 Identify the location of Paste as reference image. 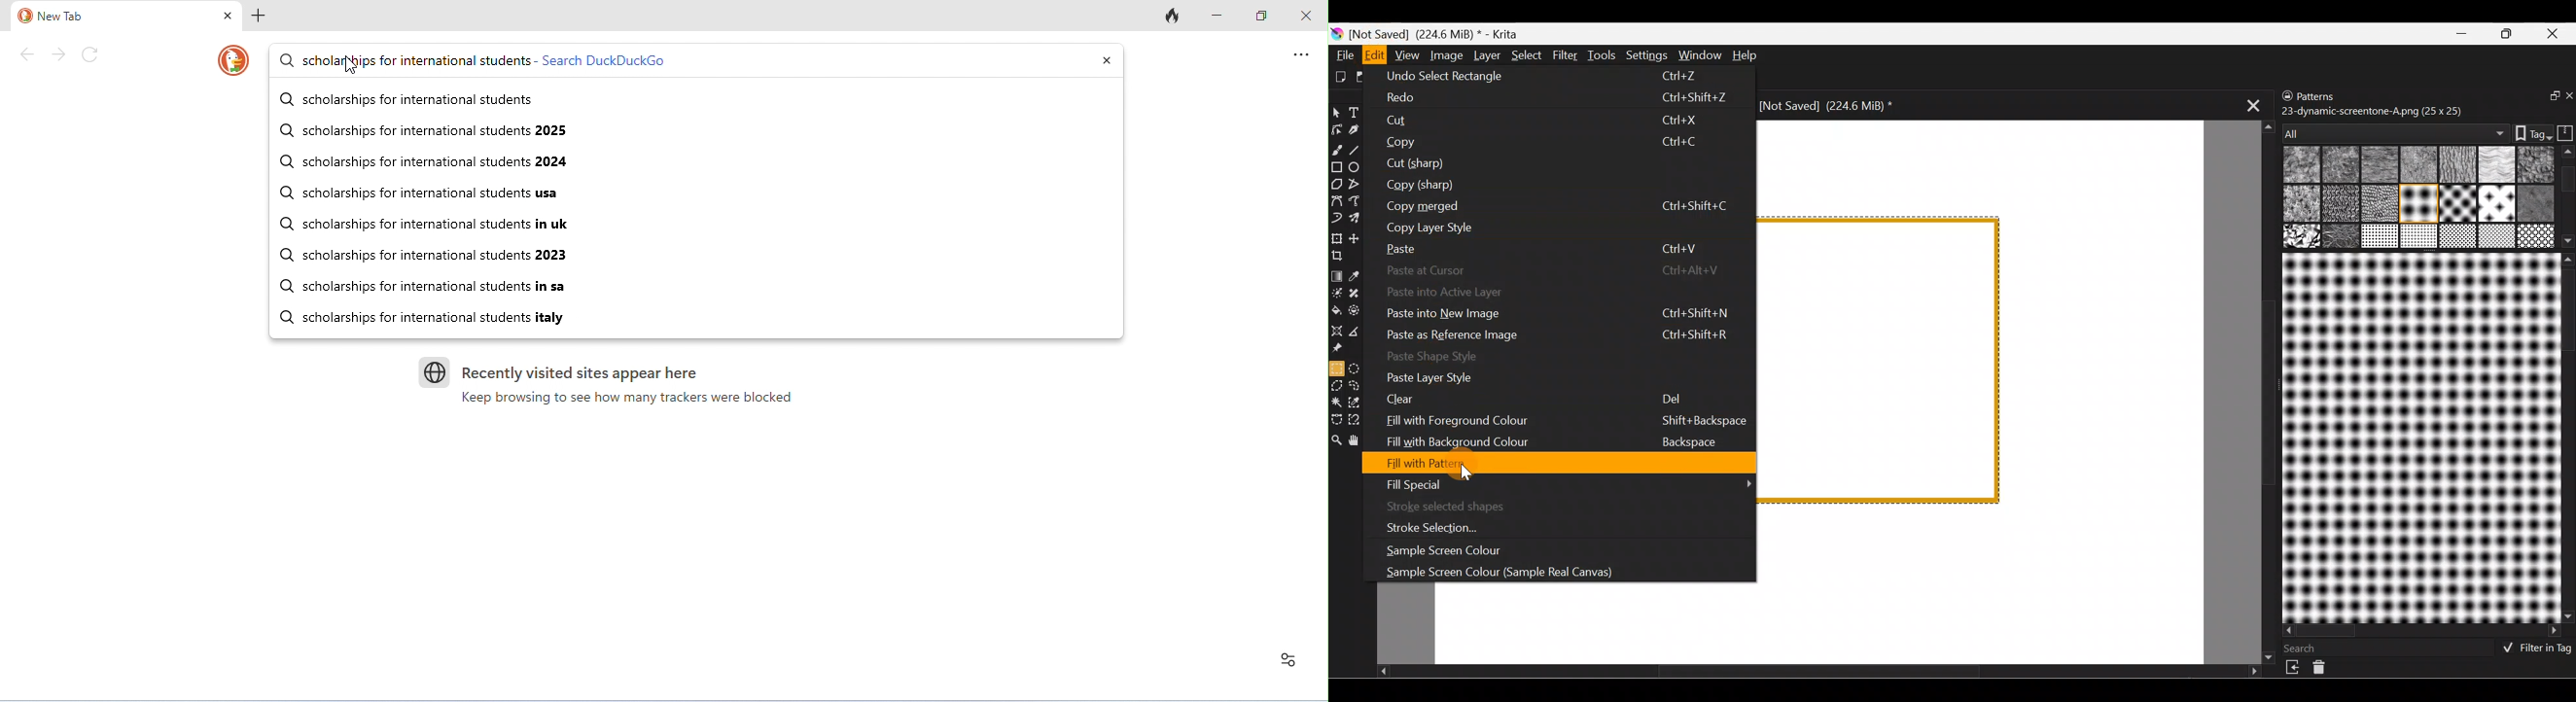
(1565, 333).